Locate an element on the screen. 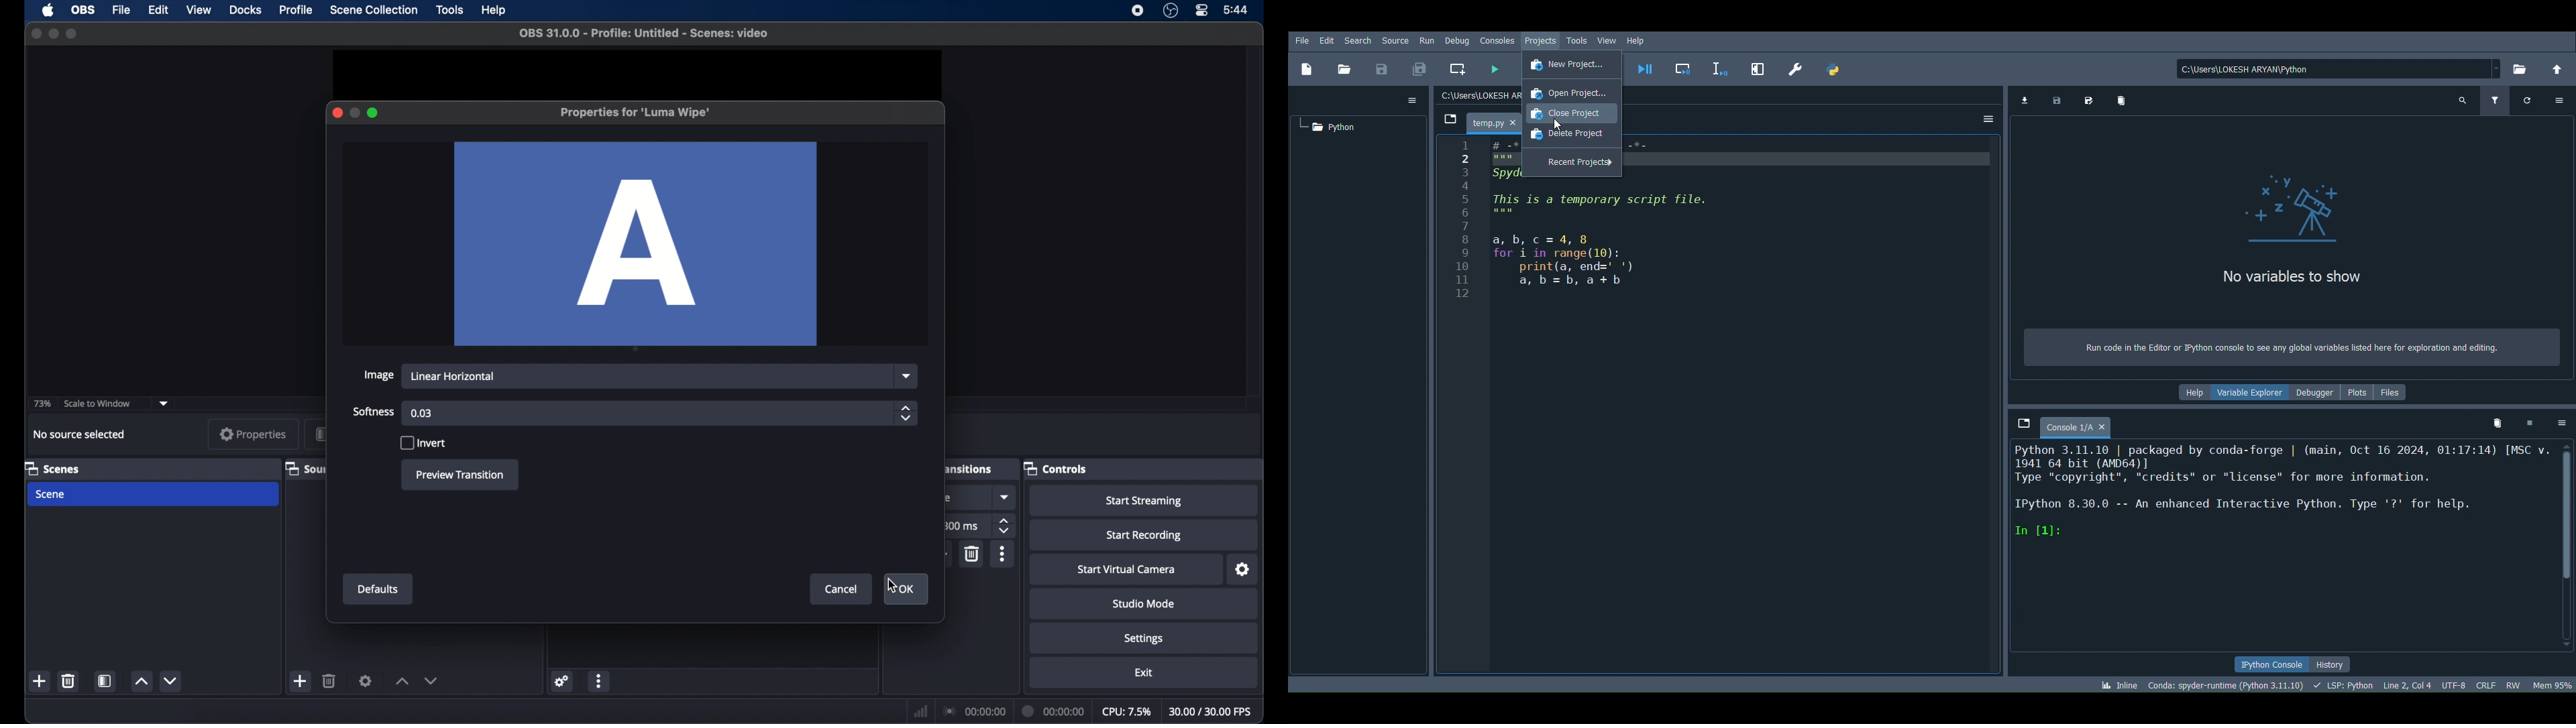 This screenshot has height=728, width=2576. scenes is located at coordinates (55, 468).